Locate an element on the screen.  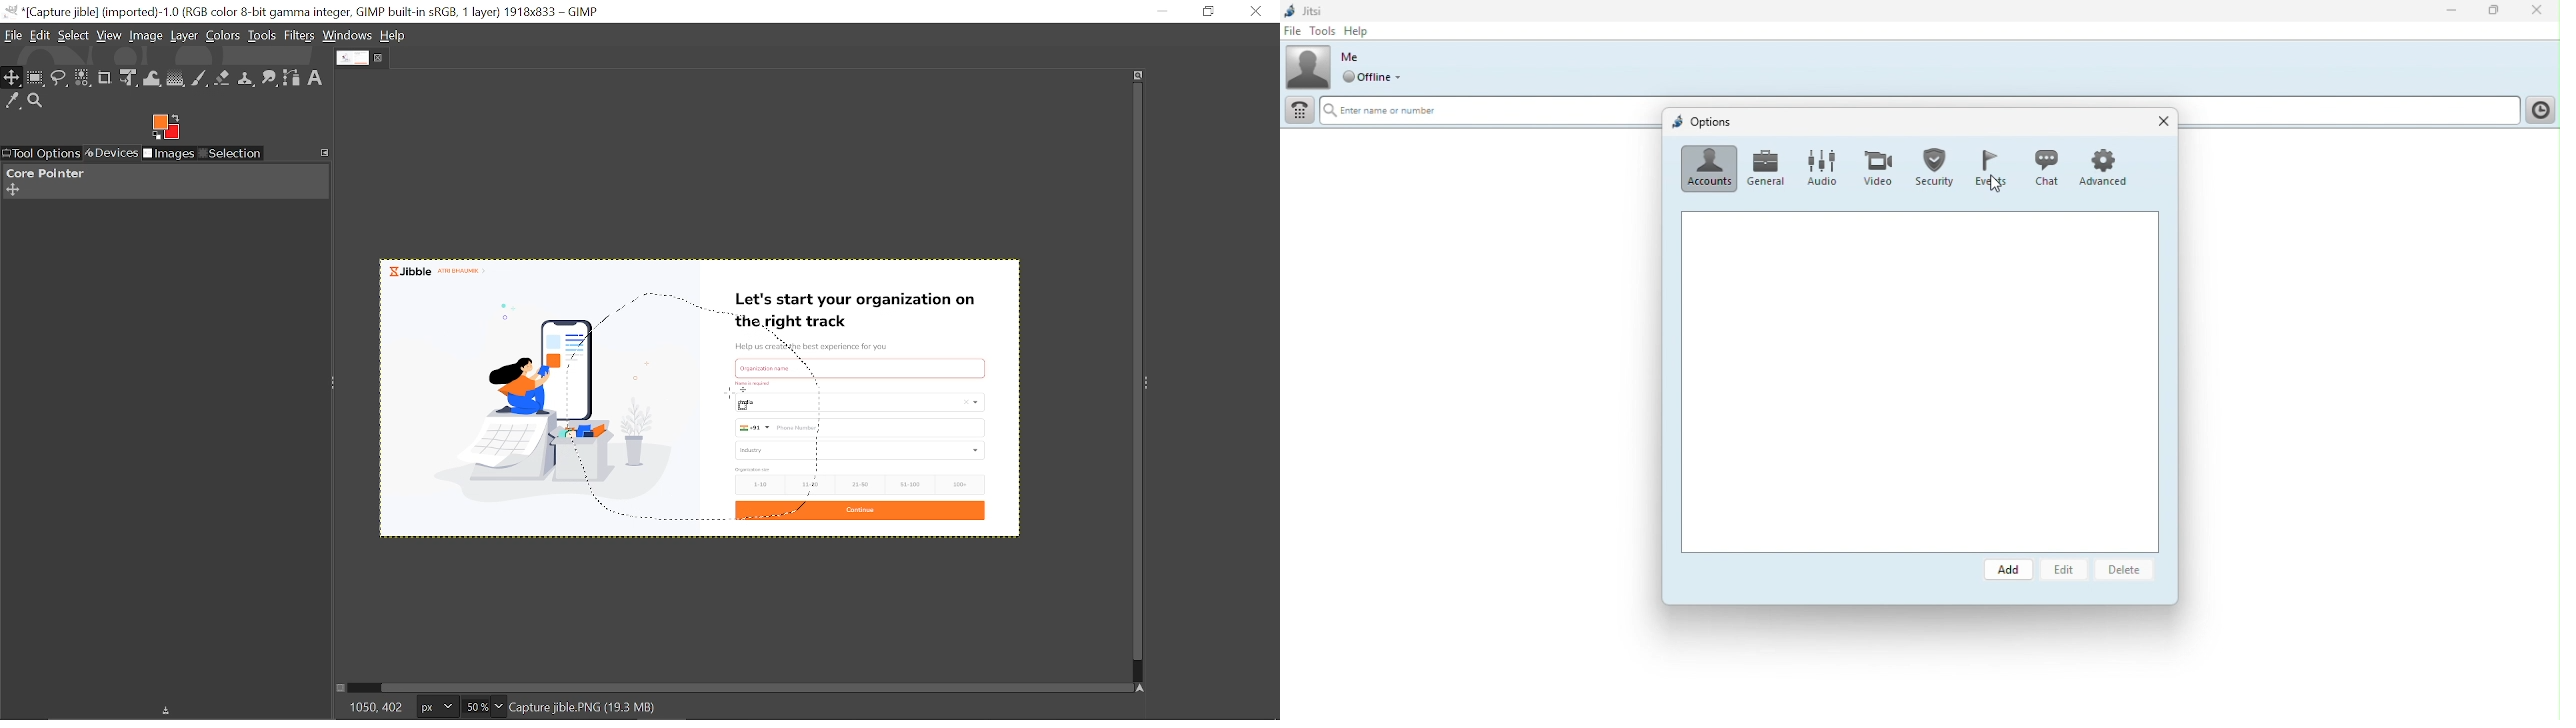
Smudge tool is located at coordinates (271, 79).